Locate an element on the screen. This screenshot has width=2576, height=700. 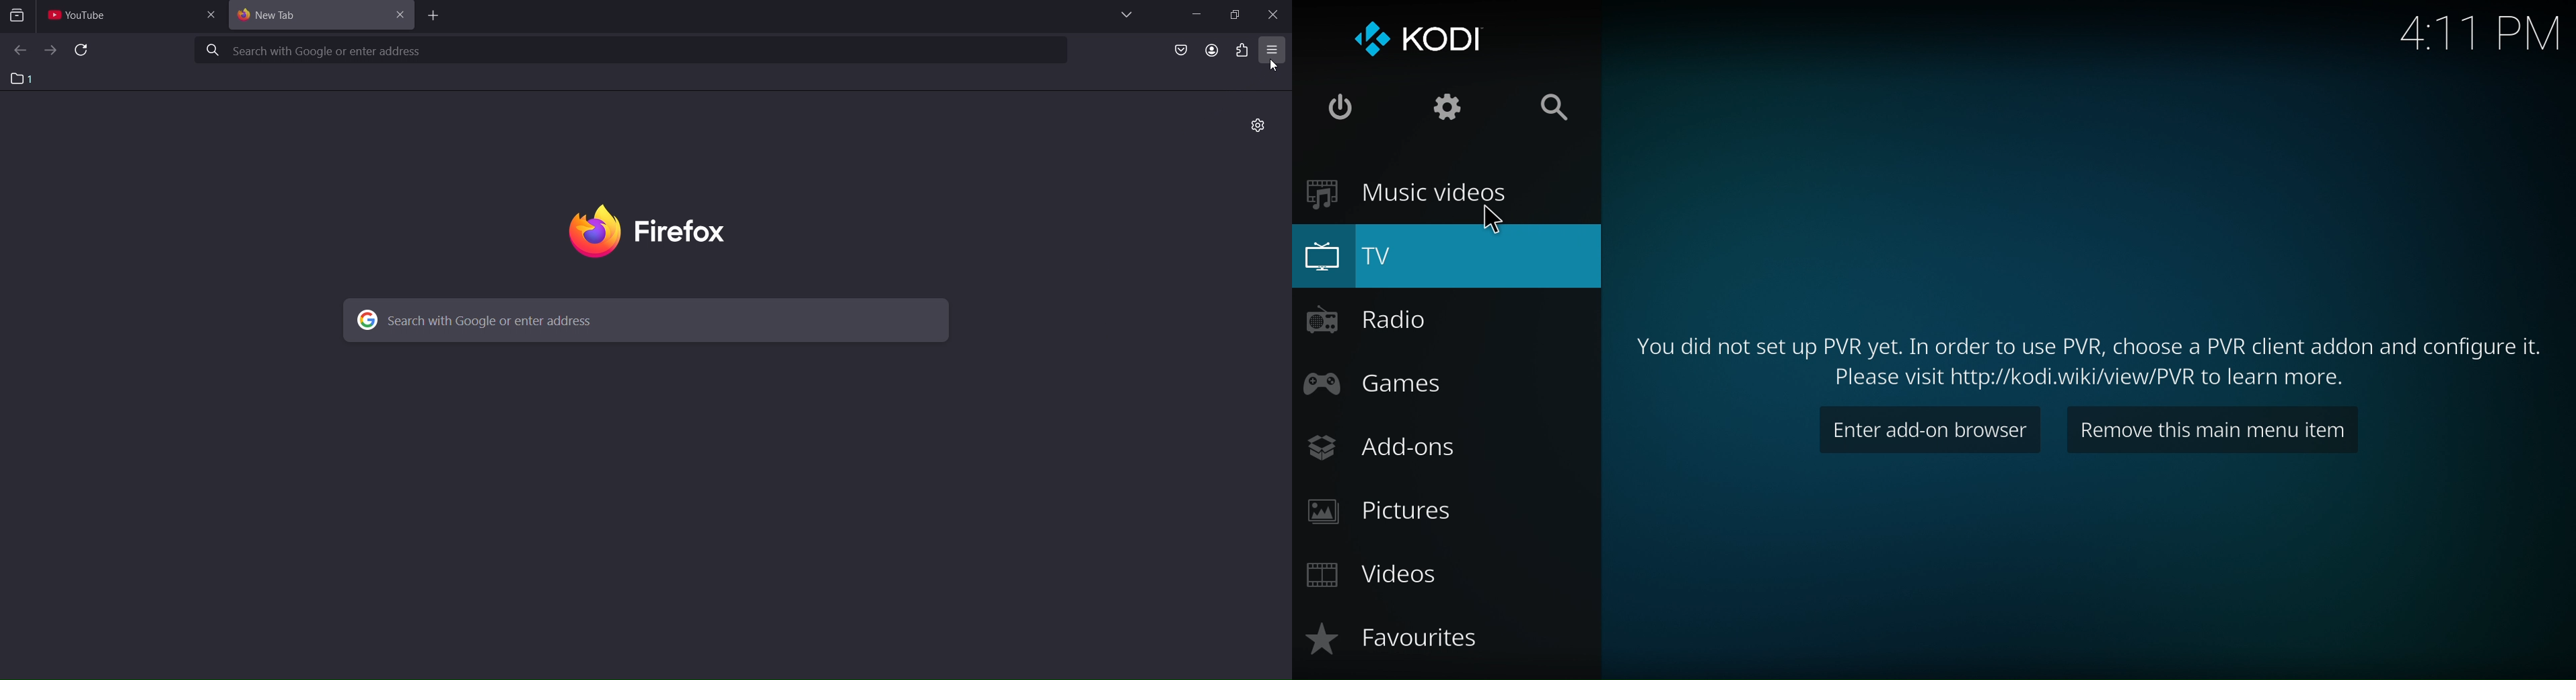
System is located at coordinates (1451, 107).